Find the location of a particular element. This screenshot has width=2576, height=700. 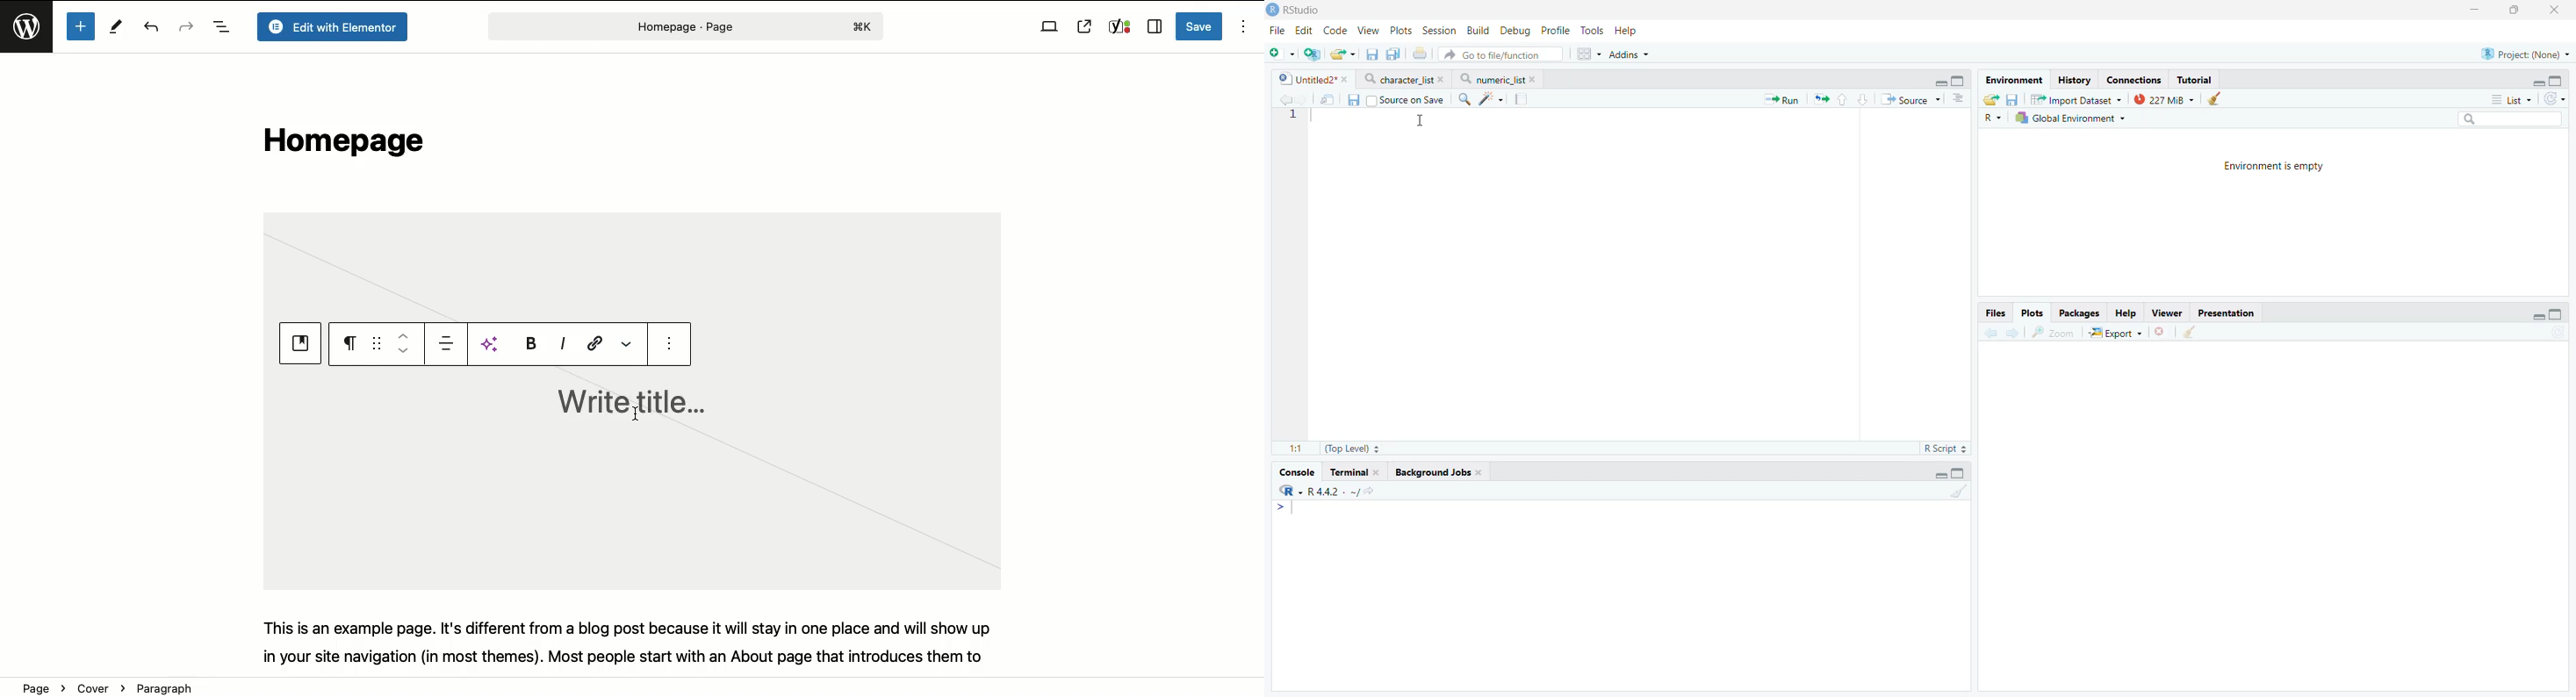

(Top Level) is located at coordinates (1351, 448).